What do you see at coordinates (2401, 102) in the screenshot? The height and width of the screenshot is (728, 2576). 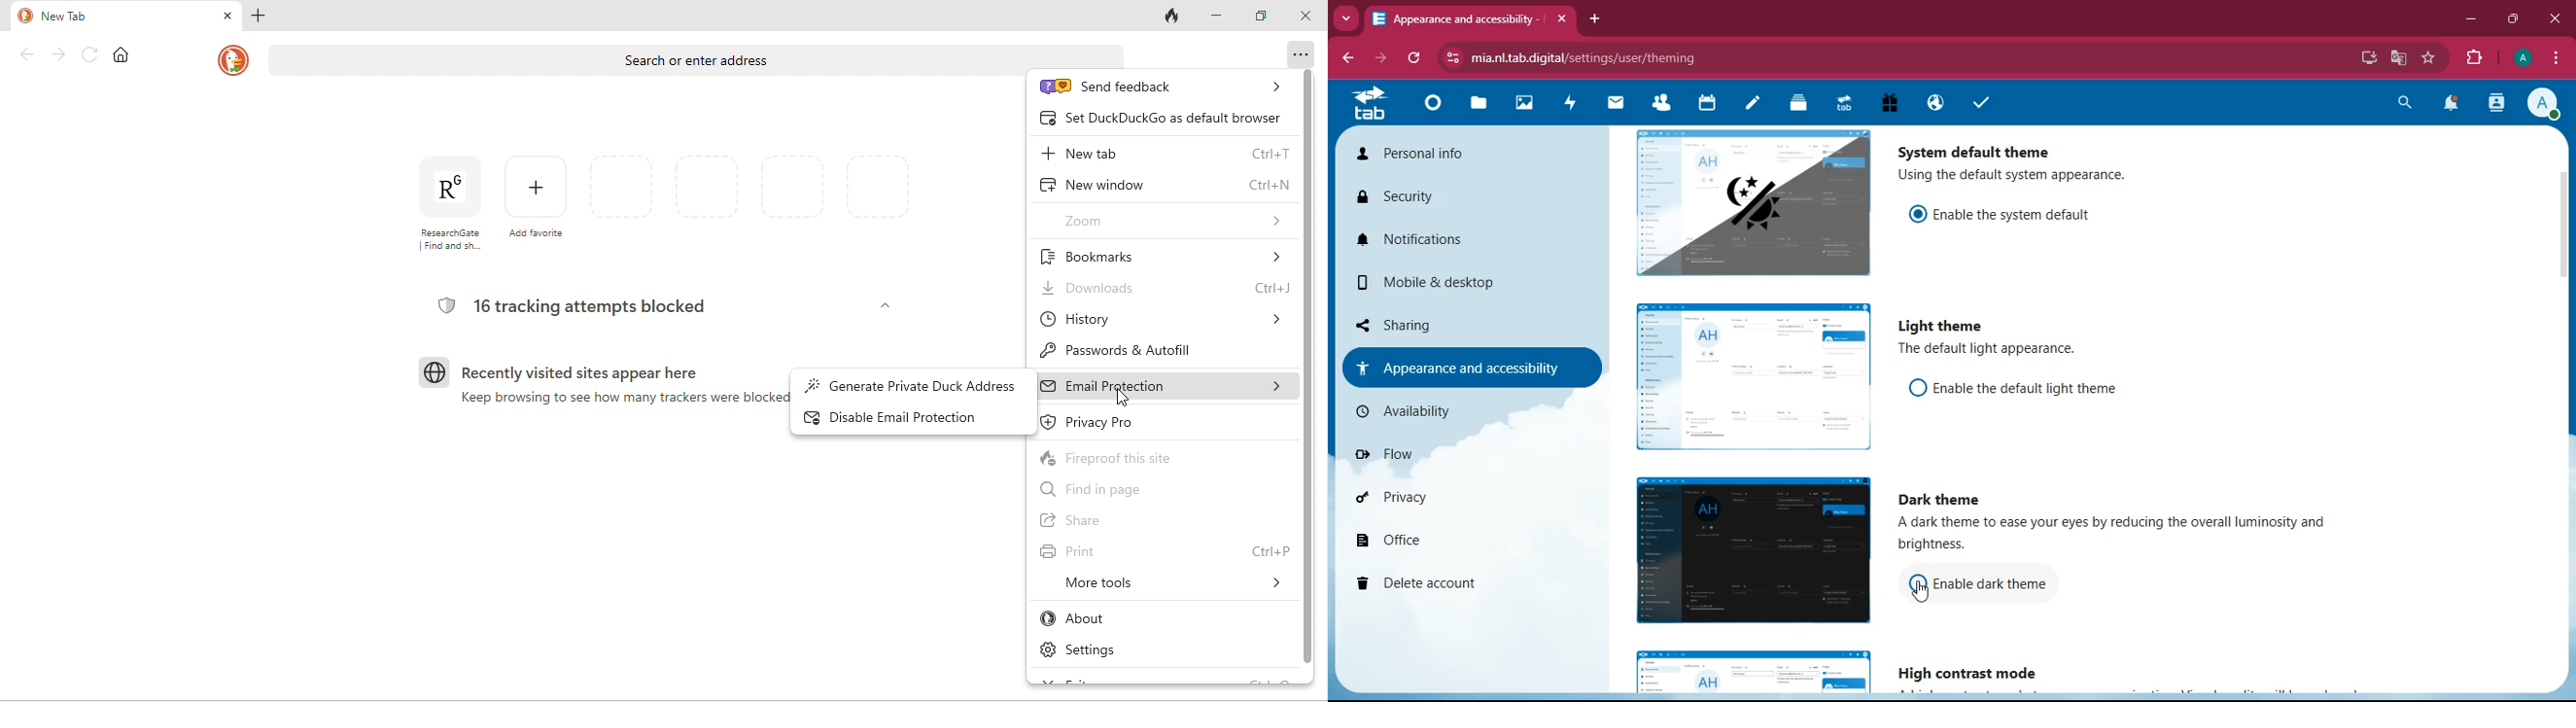 I see `search` at bounding box center [2401, 102].